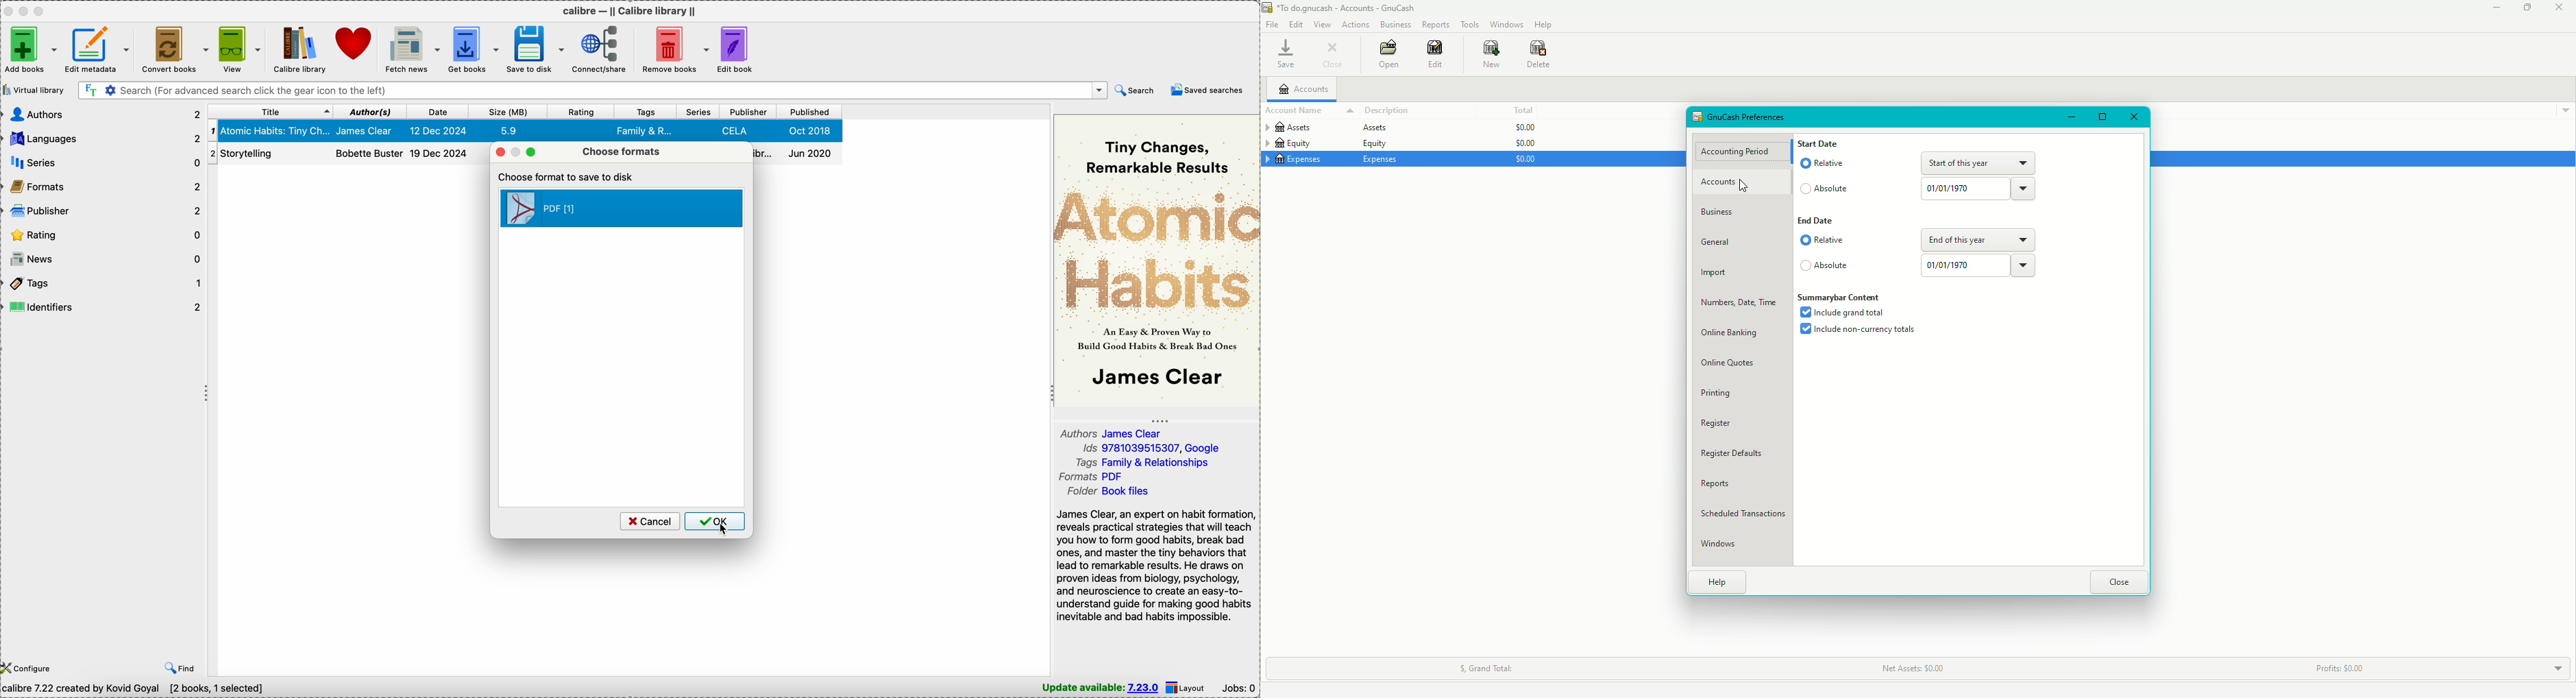 The width and height of the screenshot is (2576, 700). Describe the element at coordinates (104, 164) in the screenshot. I see `series` at that location.